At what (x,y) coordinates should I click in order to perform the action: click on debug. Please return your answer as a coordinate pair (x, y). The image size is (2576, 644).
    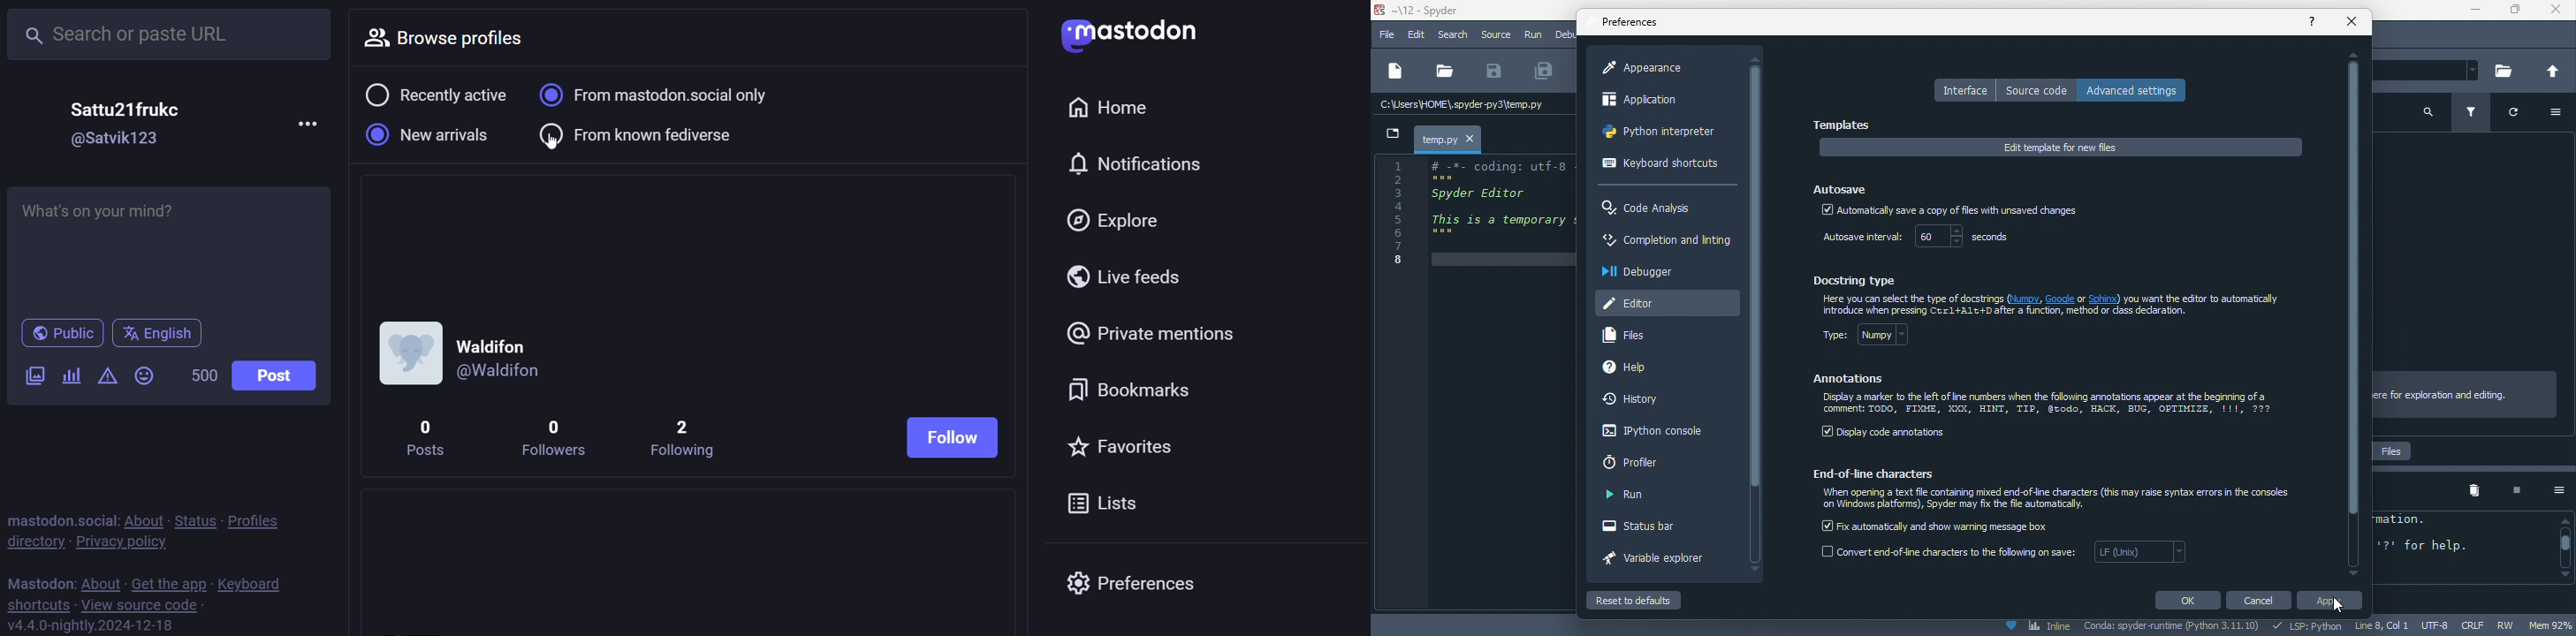
    Looking at the image, I should click on (1565, 34).